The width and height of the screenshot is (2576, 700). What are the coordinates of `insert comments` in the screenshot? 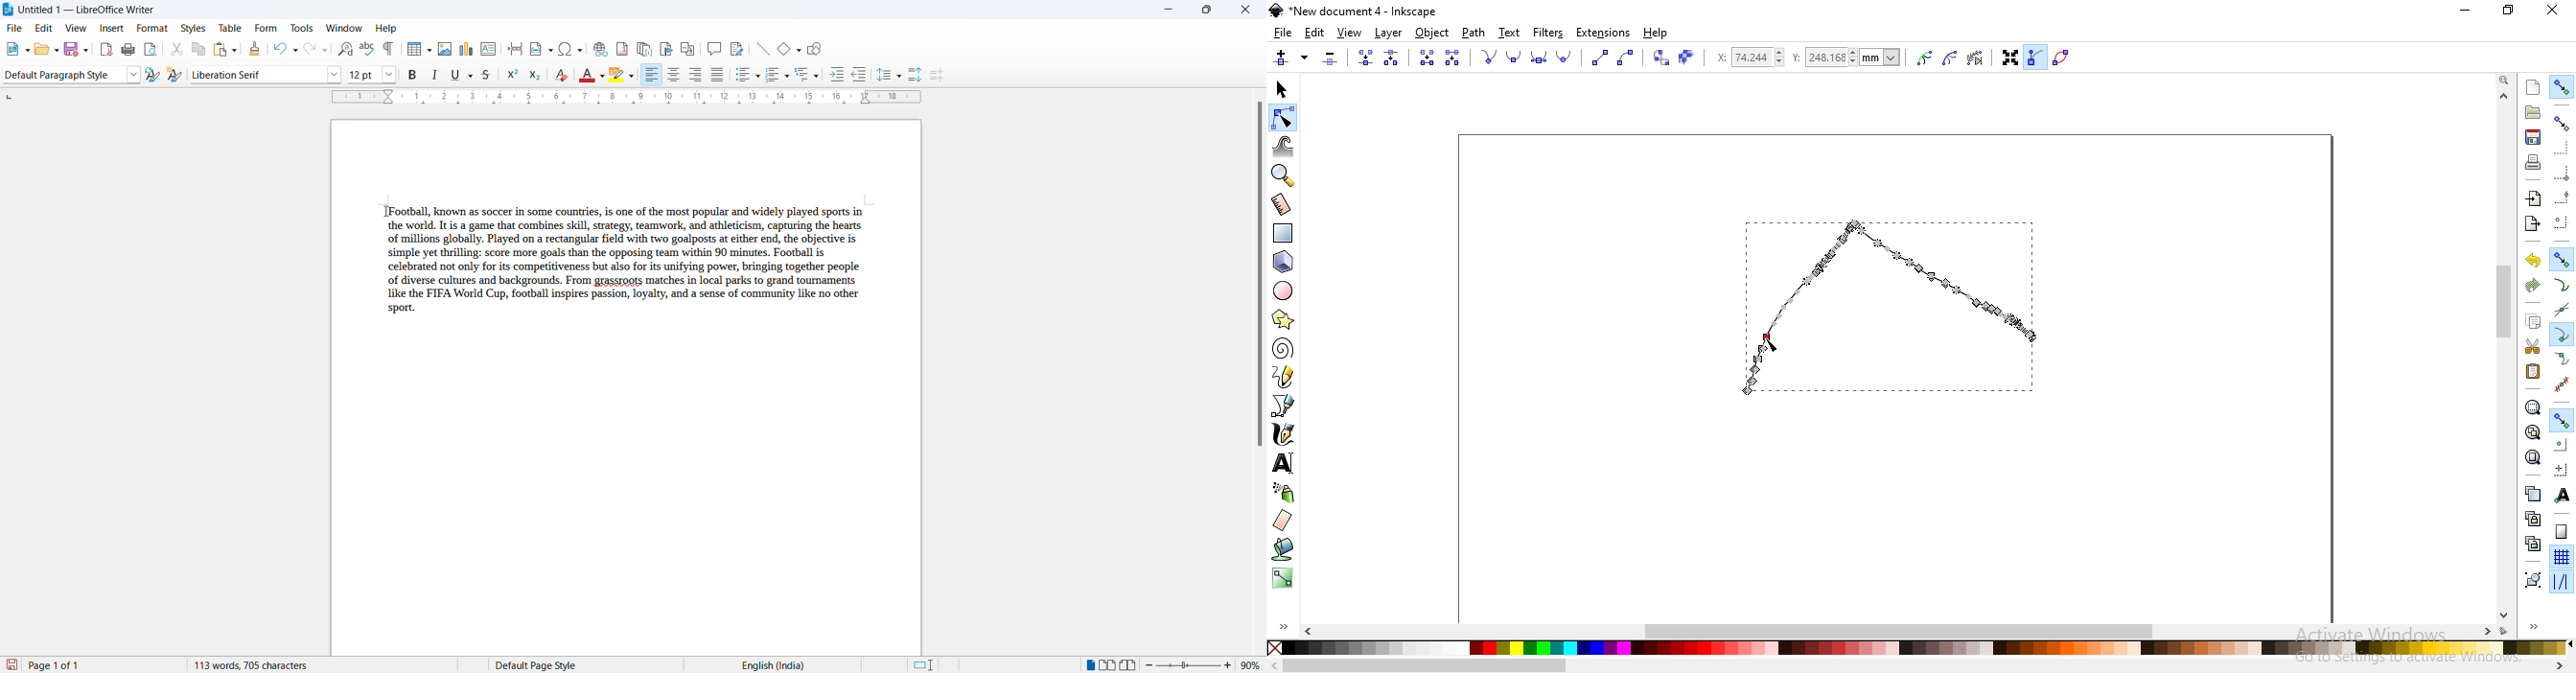 It's located at (715, 48).